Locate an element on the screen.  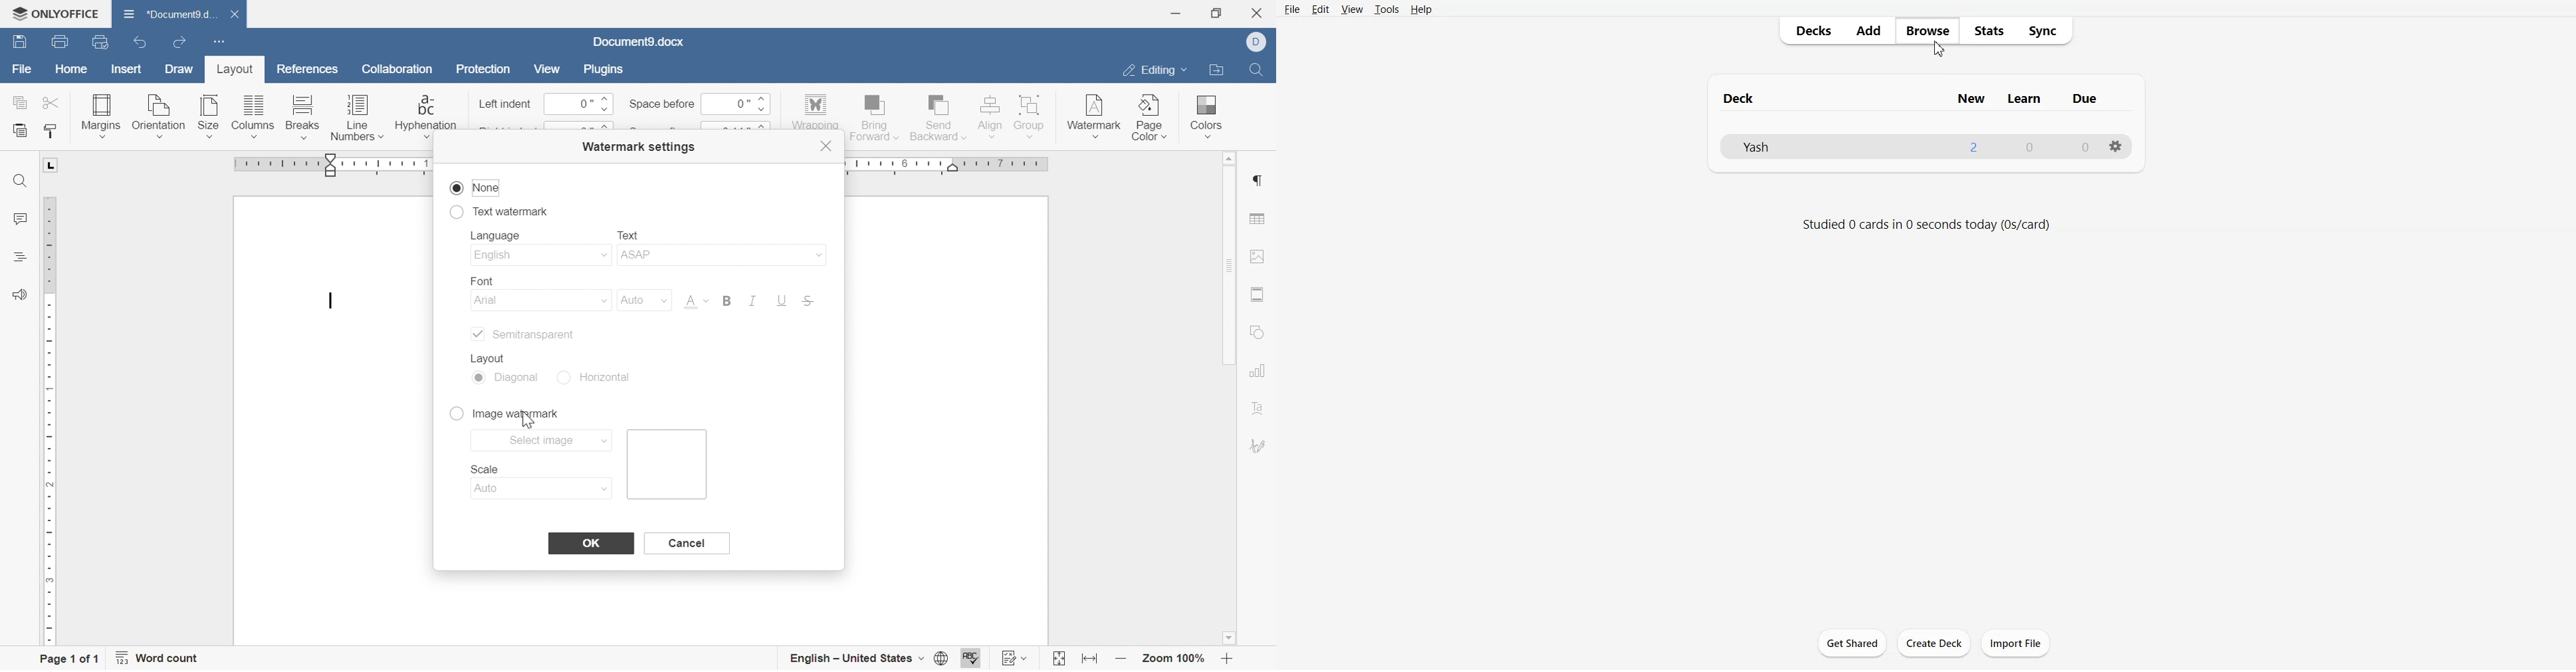
Create Deck is located at coordinates (1934, 644).